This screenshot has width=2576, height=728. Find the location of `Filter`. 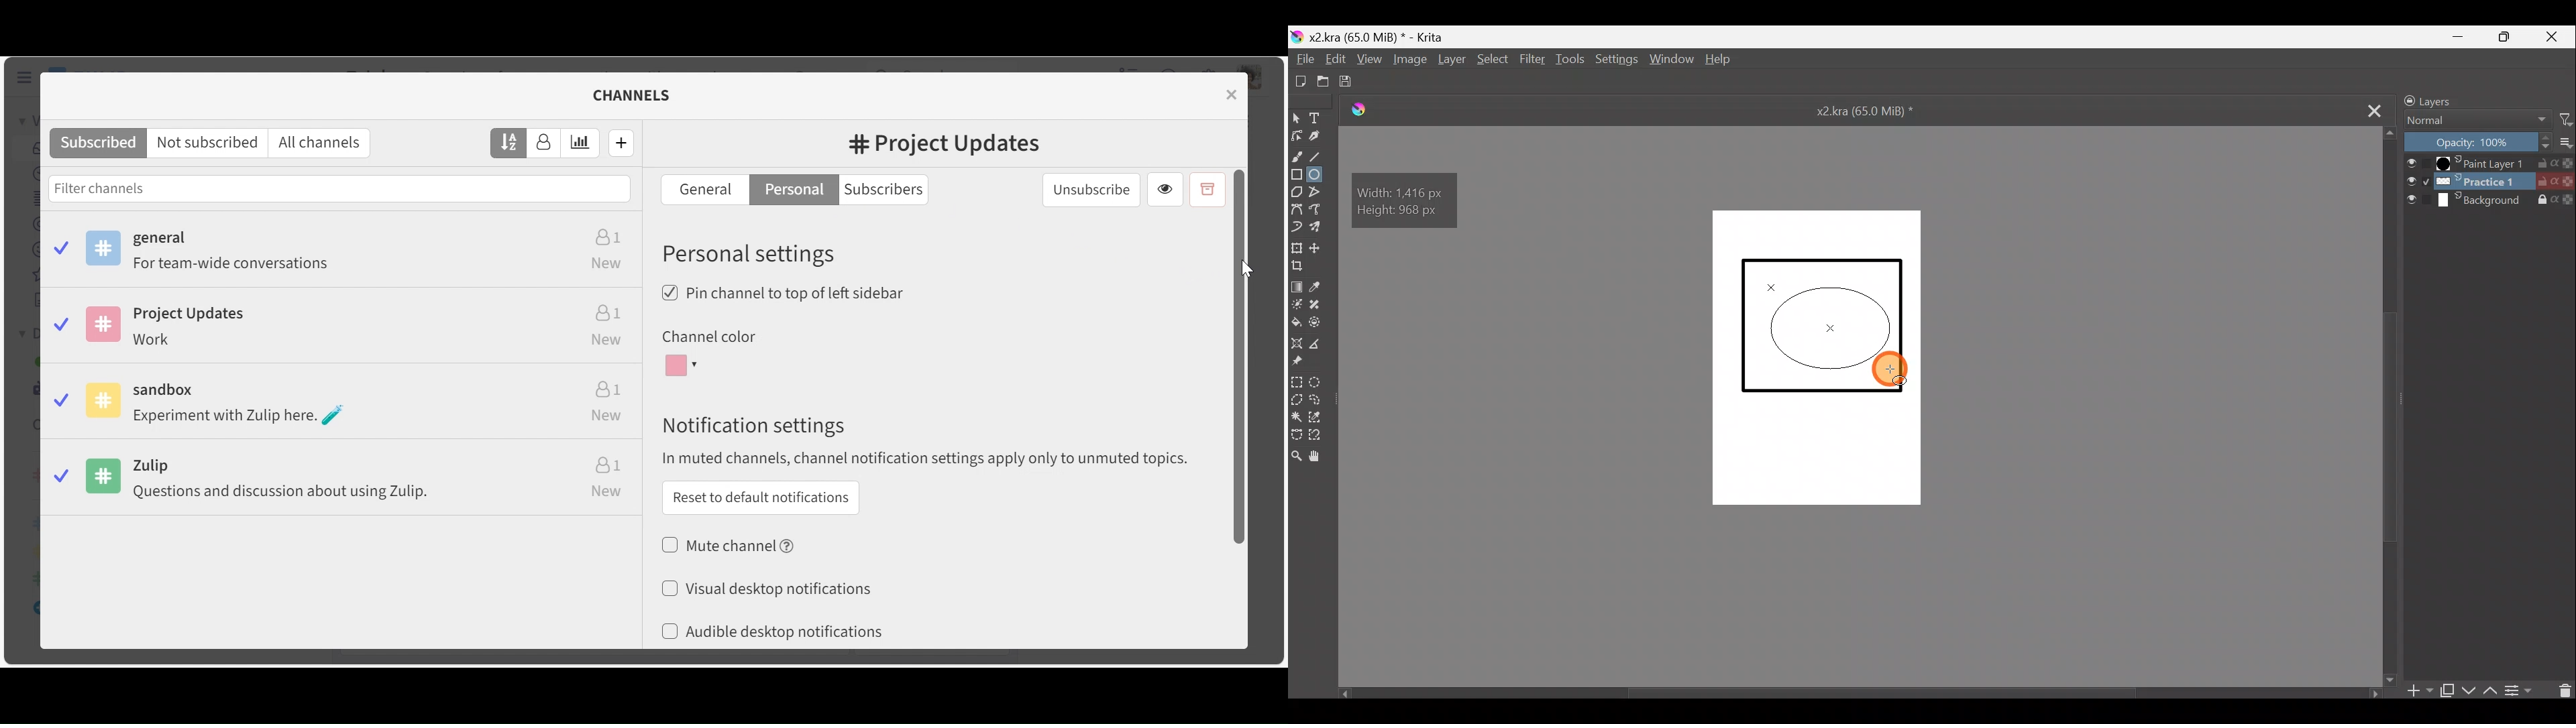

Filter is located at coordinates (2560, 120).